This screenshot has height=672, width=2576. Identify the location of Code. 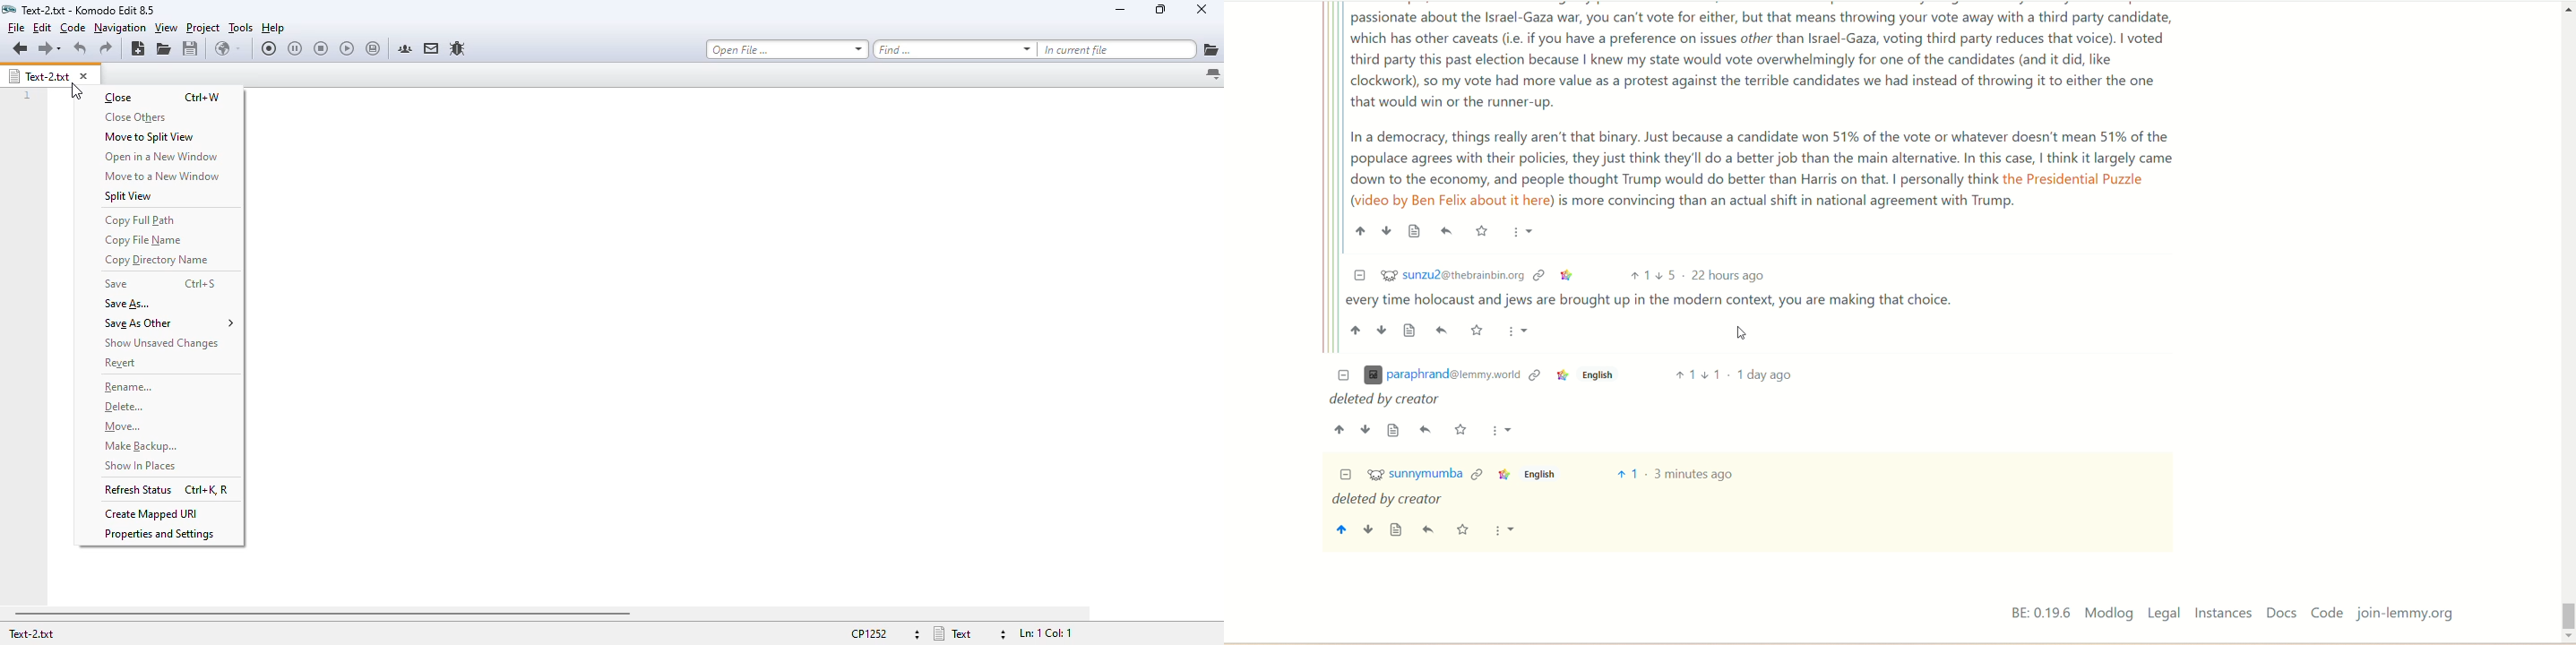
(2327, 612).